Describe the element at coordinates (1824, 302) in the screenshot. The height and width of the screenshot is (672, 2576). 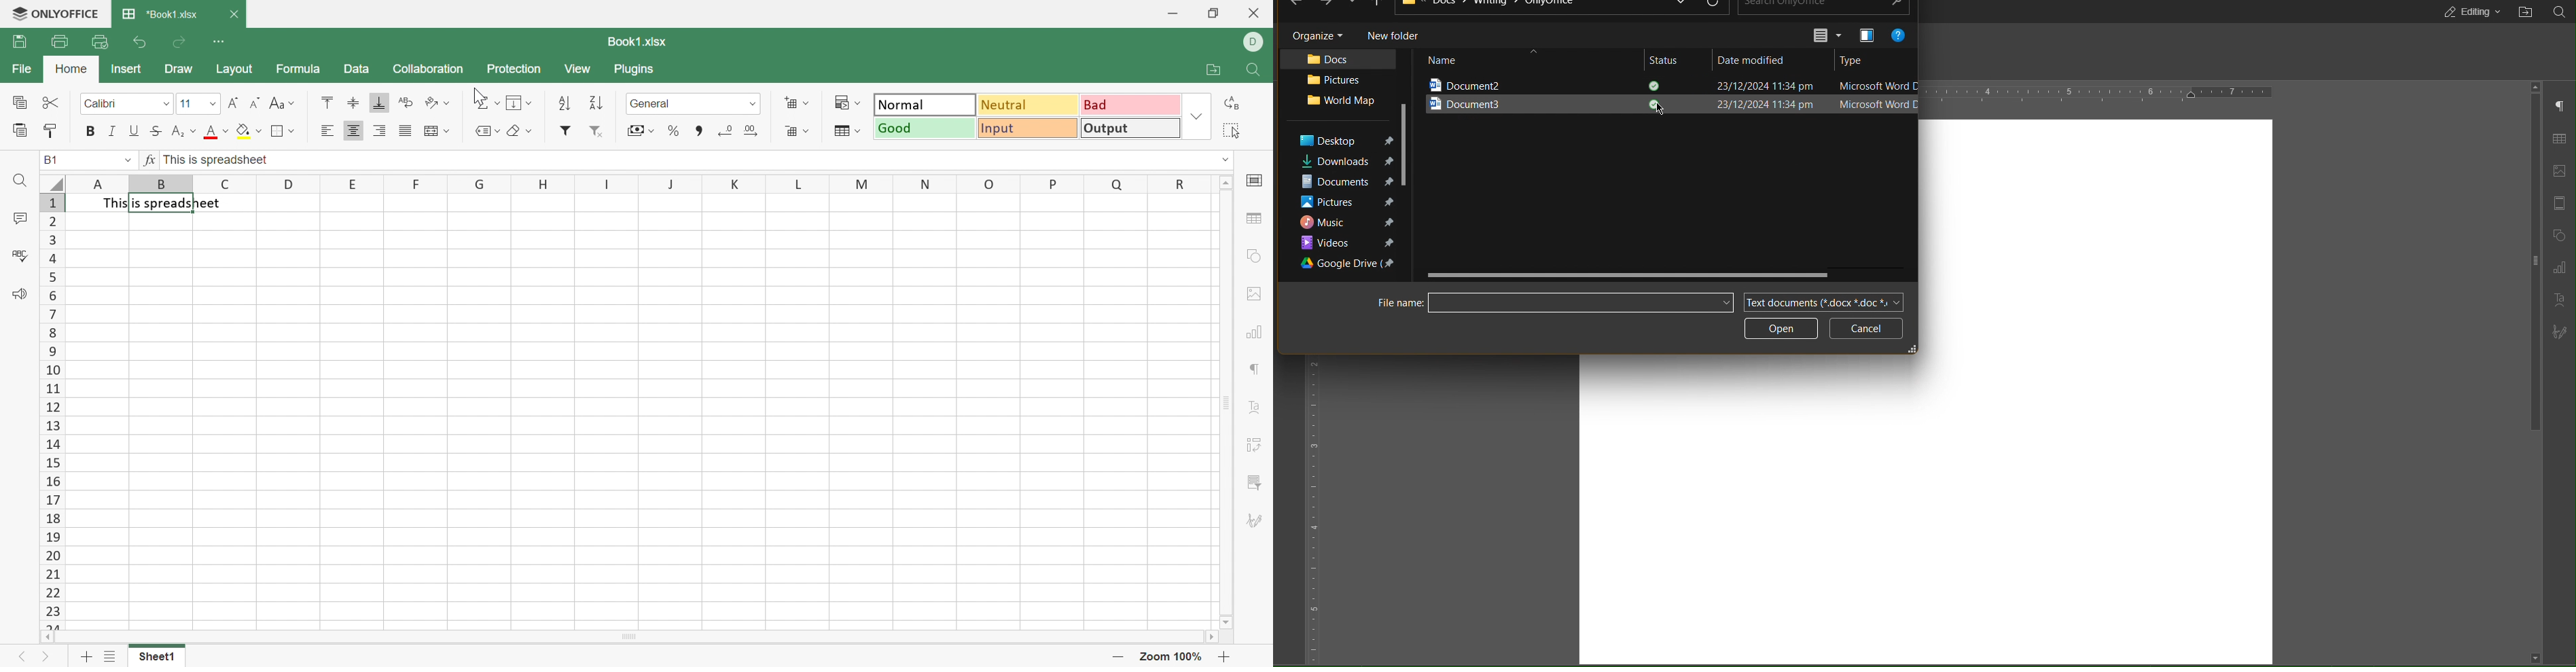
I see `Document Type` at that location.